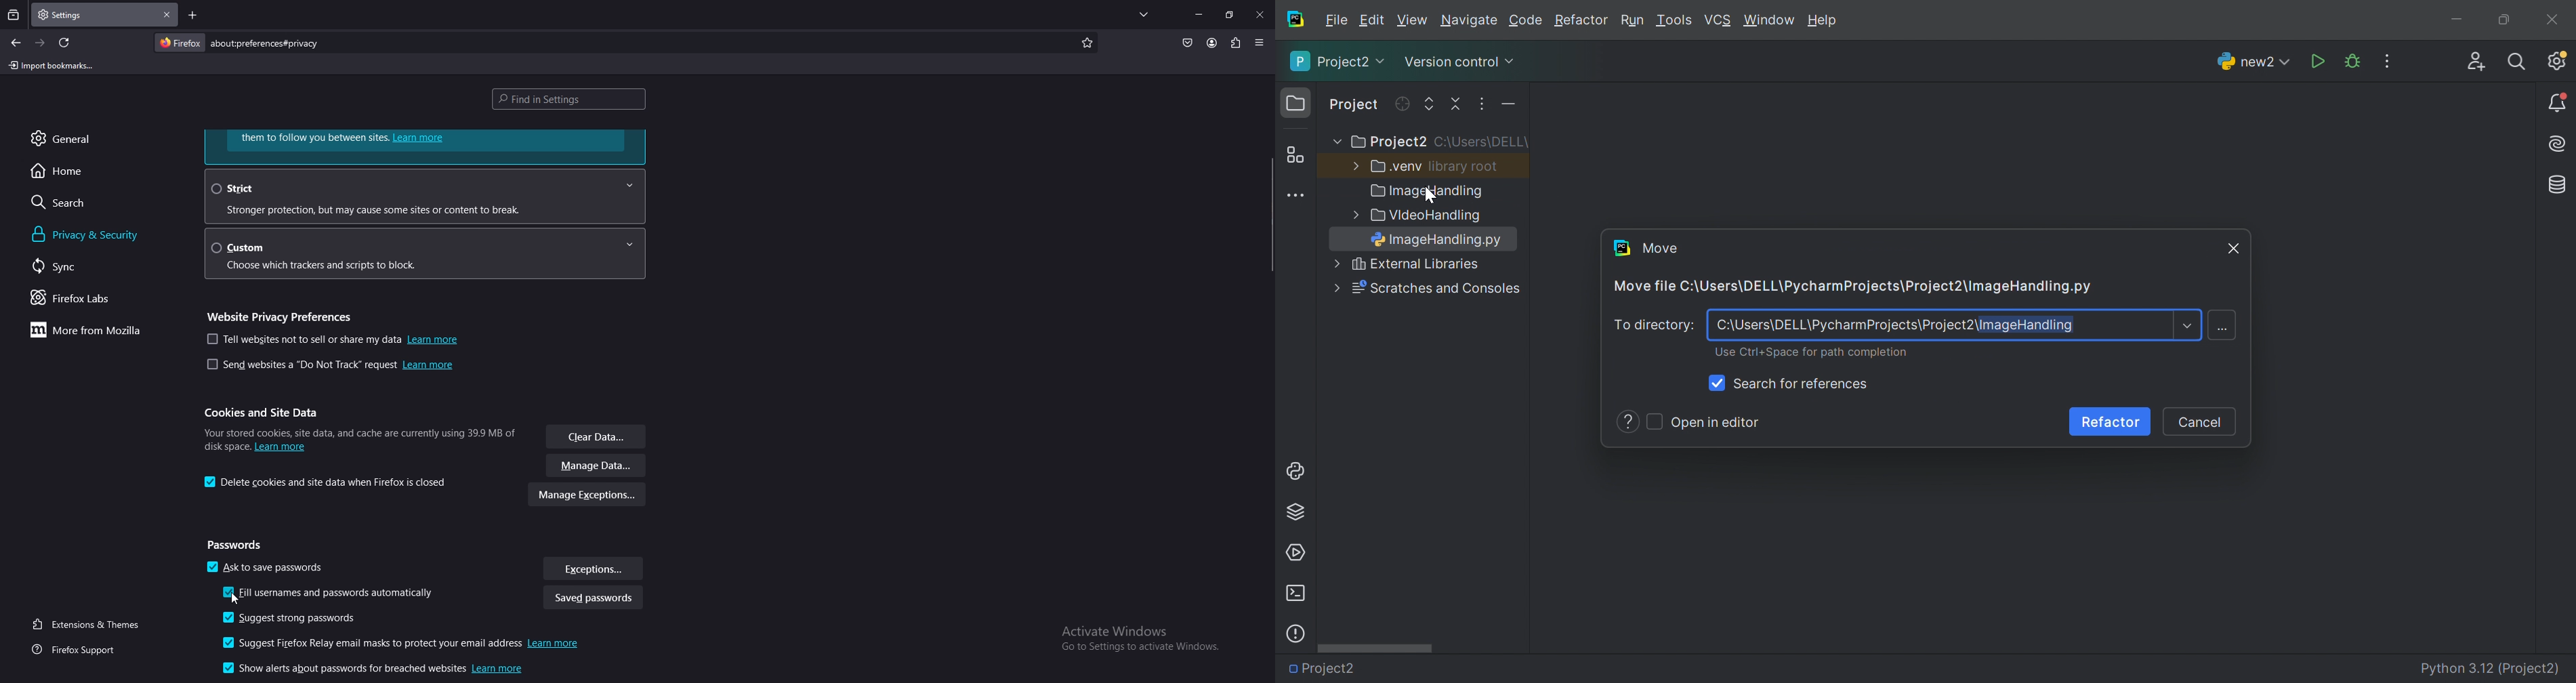 The height and width of the screenshot is (700, 2576). What do you see at coordinates (1268, 213) in the screenshot?
I see `scroll bar` at bounding box center [1268, 213].